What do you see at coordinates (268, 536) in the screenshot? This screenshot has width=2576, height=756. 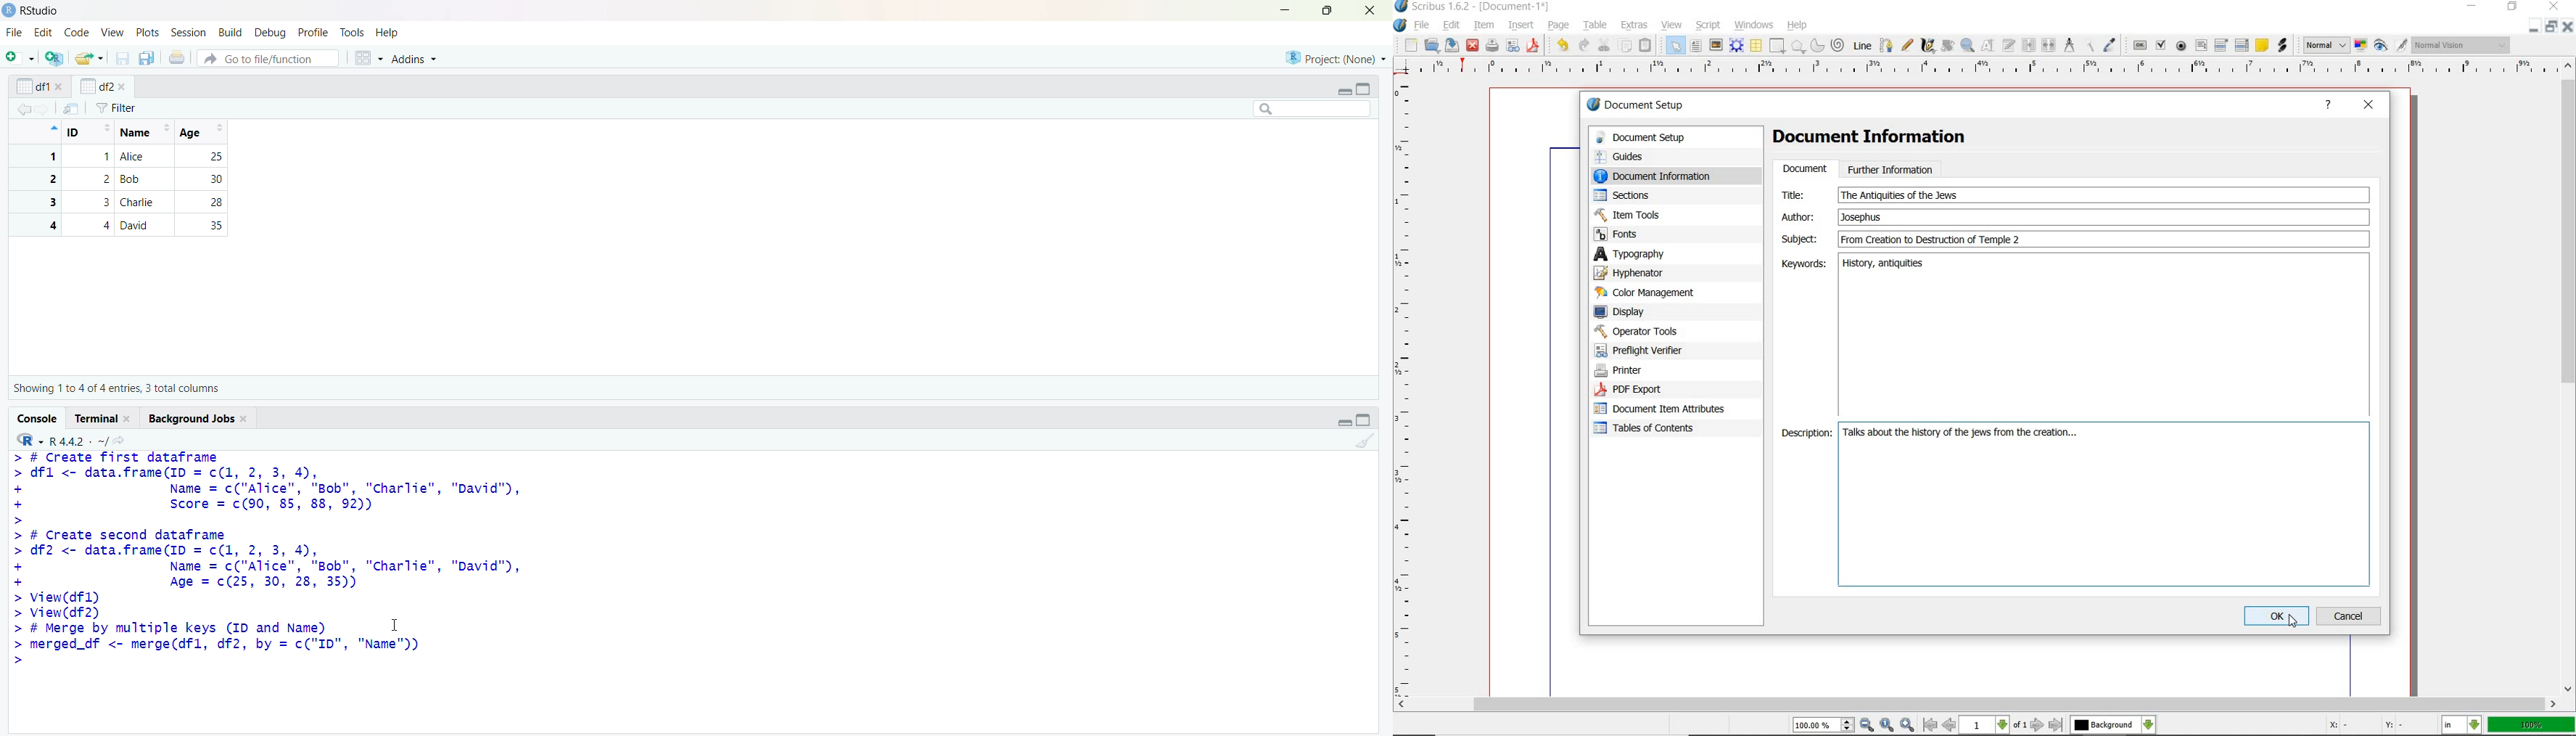 I see `> # Create first dataframe> dfl <- data.frame(ID = c(1, 2, 3, 4),+ Name = c("Alice", "Bob", "charlie", "David"),+ Score = c(90, 85, 88, 92))>> # Create second dataframe> df2 <- data.frame(ID = c(1, 2, 3, 4),+ Name = c("Alice", "Bob", "Charlie", "David"),+ Age = c(25, 30, 28, 35))> View(dfl) > View(df2)` at bounding box center [268, 536].